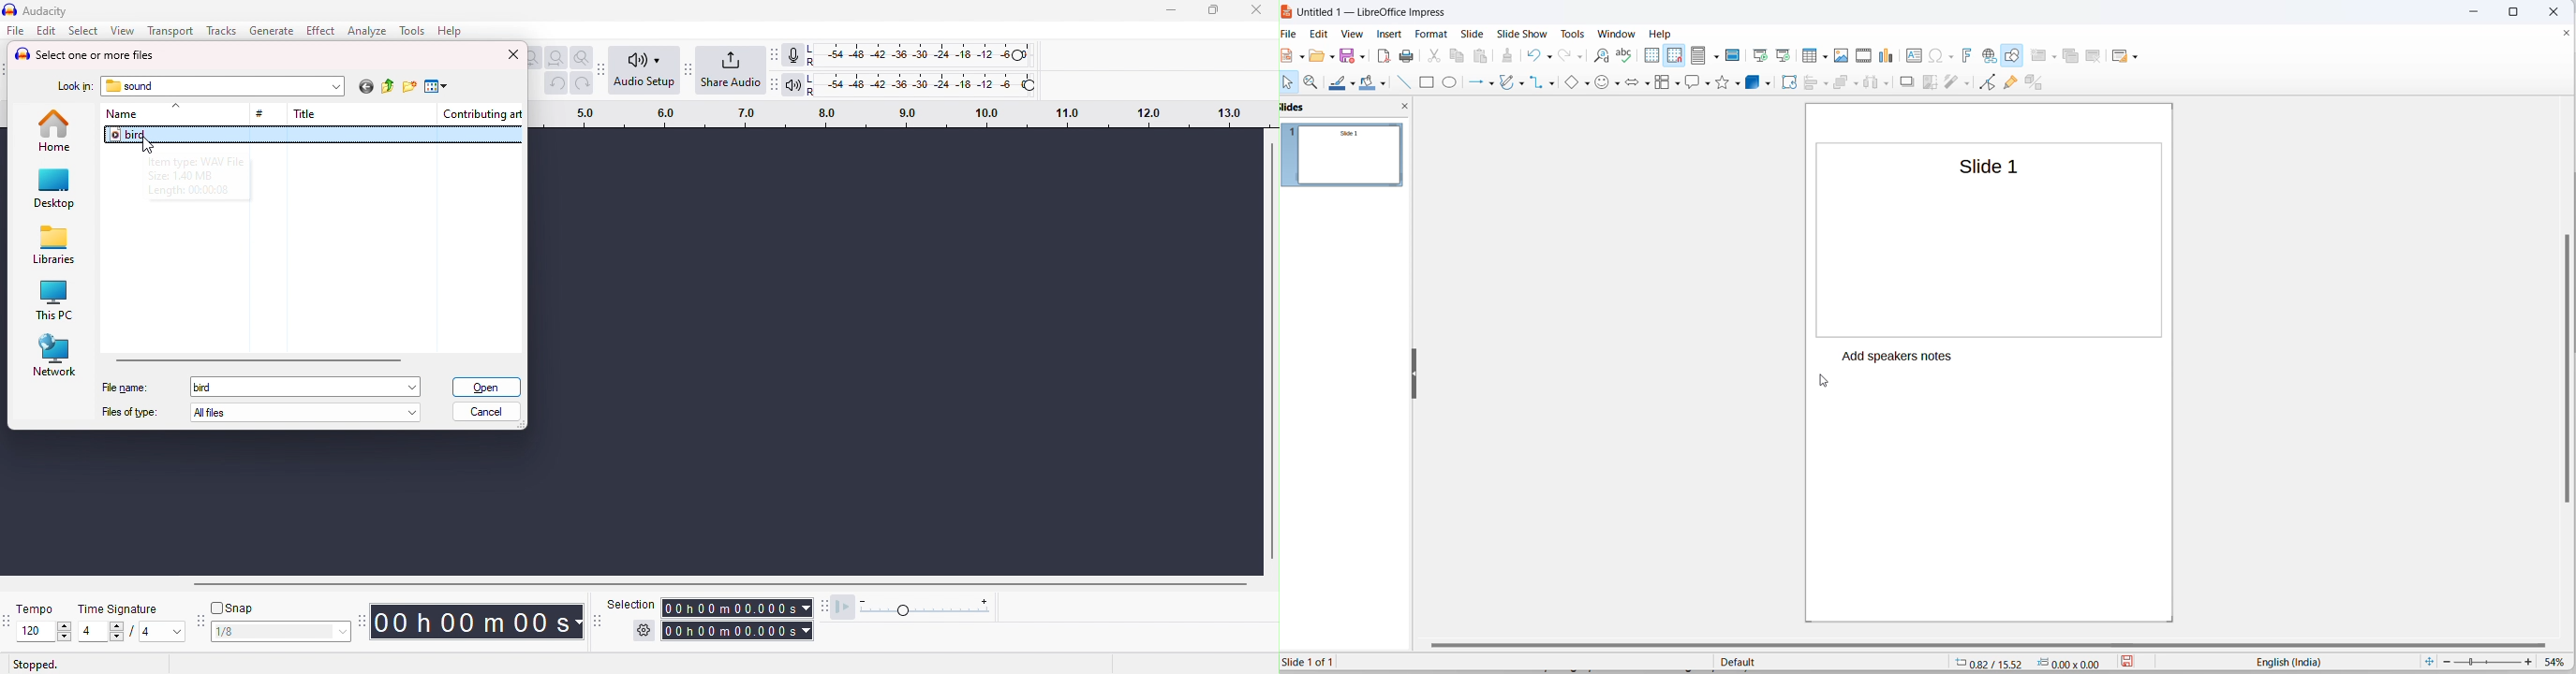 This screenshot has height=700, width=2576. Describe the element at coordinates (320, 30) in the screenshot. I see `effect` at that location.